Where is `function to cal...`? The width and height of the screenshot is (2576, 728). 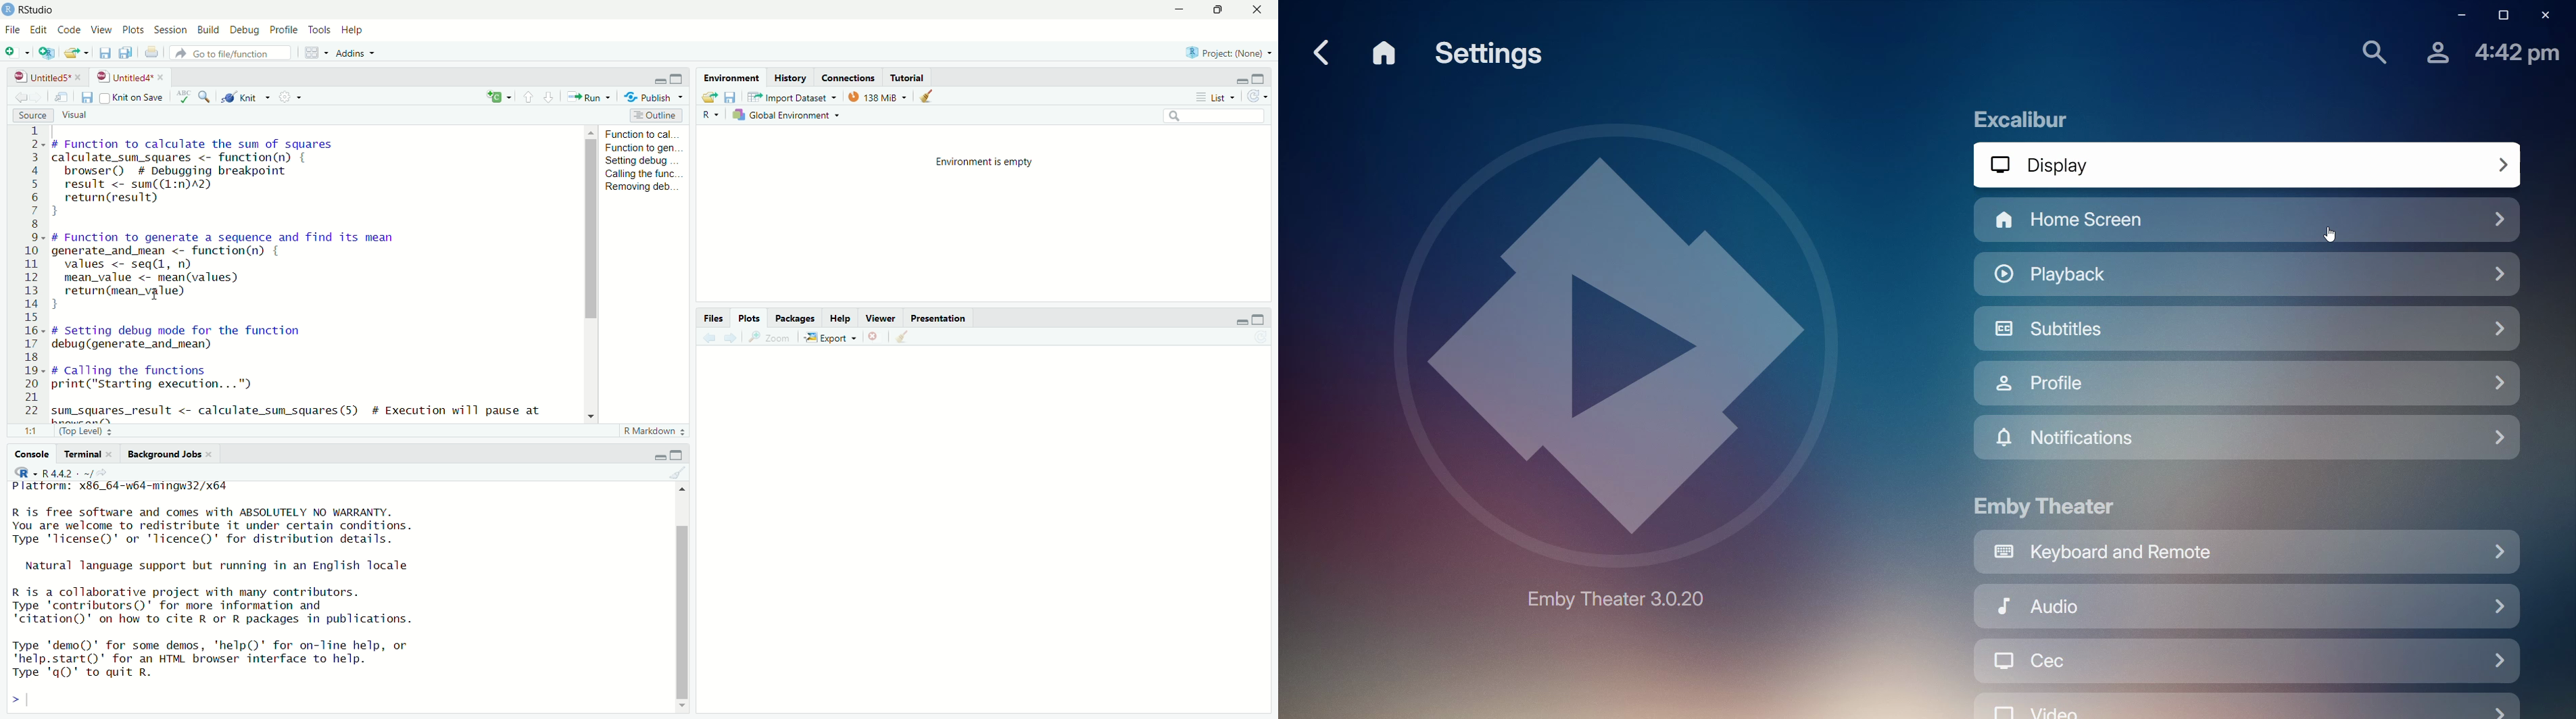
function to cal... is located at coordinates (642, 134).